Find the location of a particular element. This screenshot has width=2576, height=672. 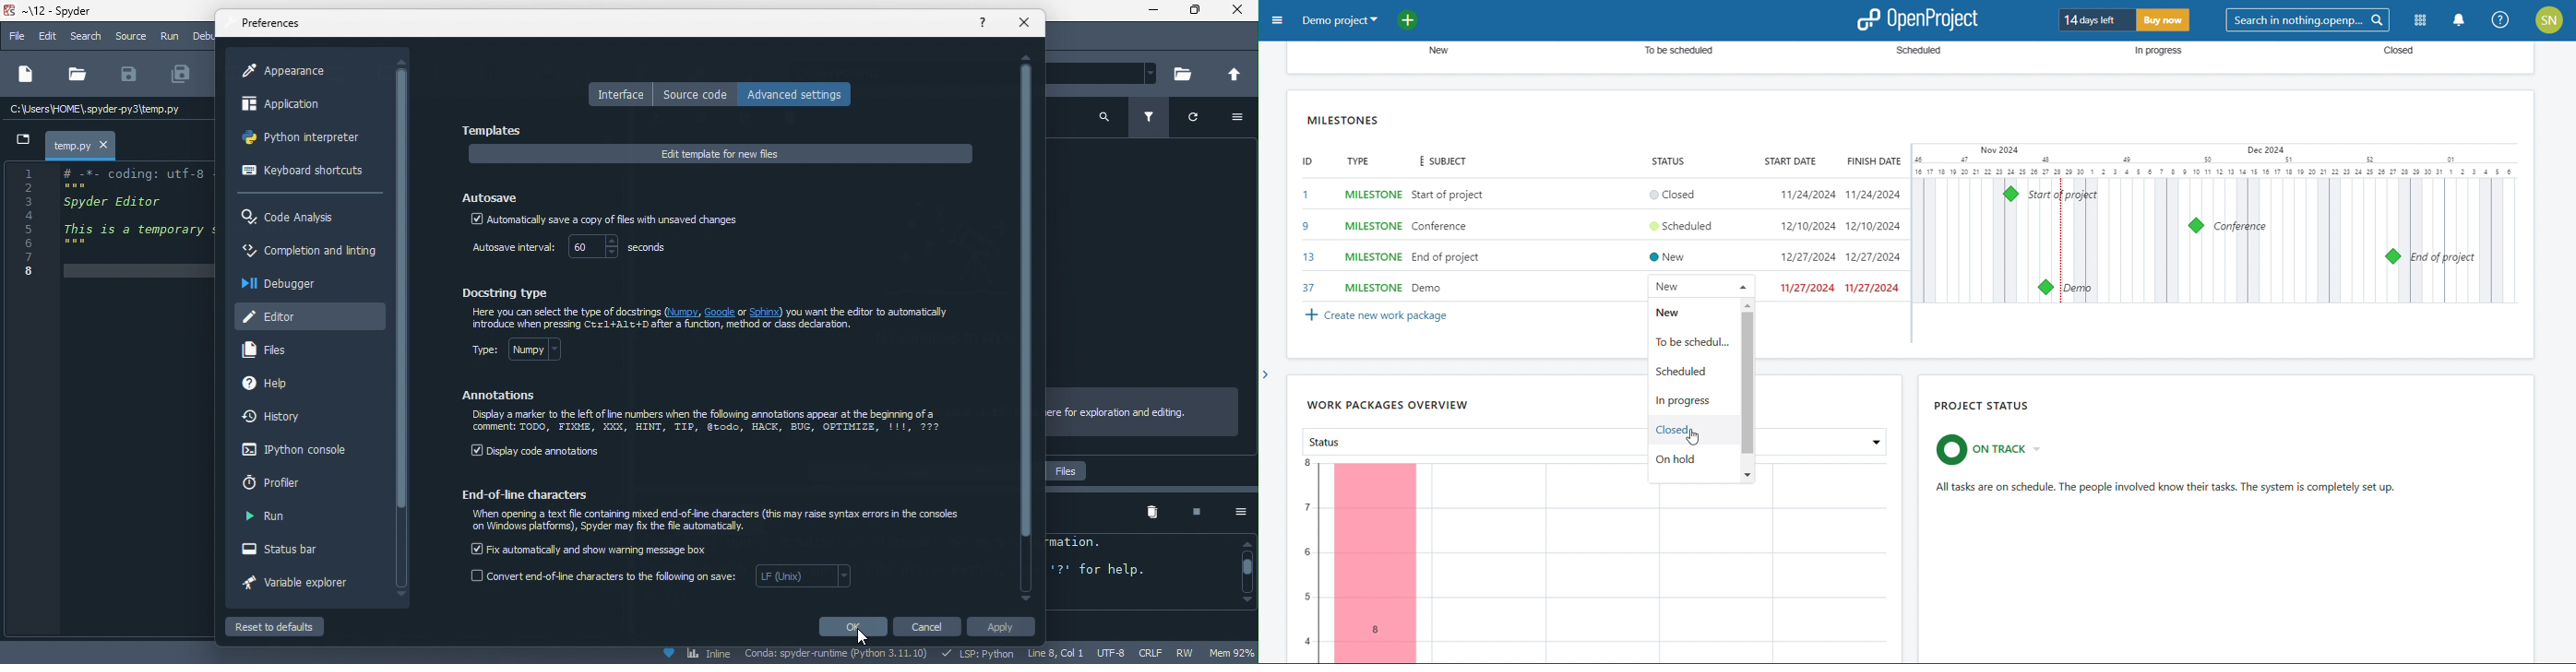

 is located at coordinates (1191, 74).